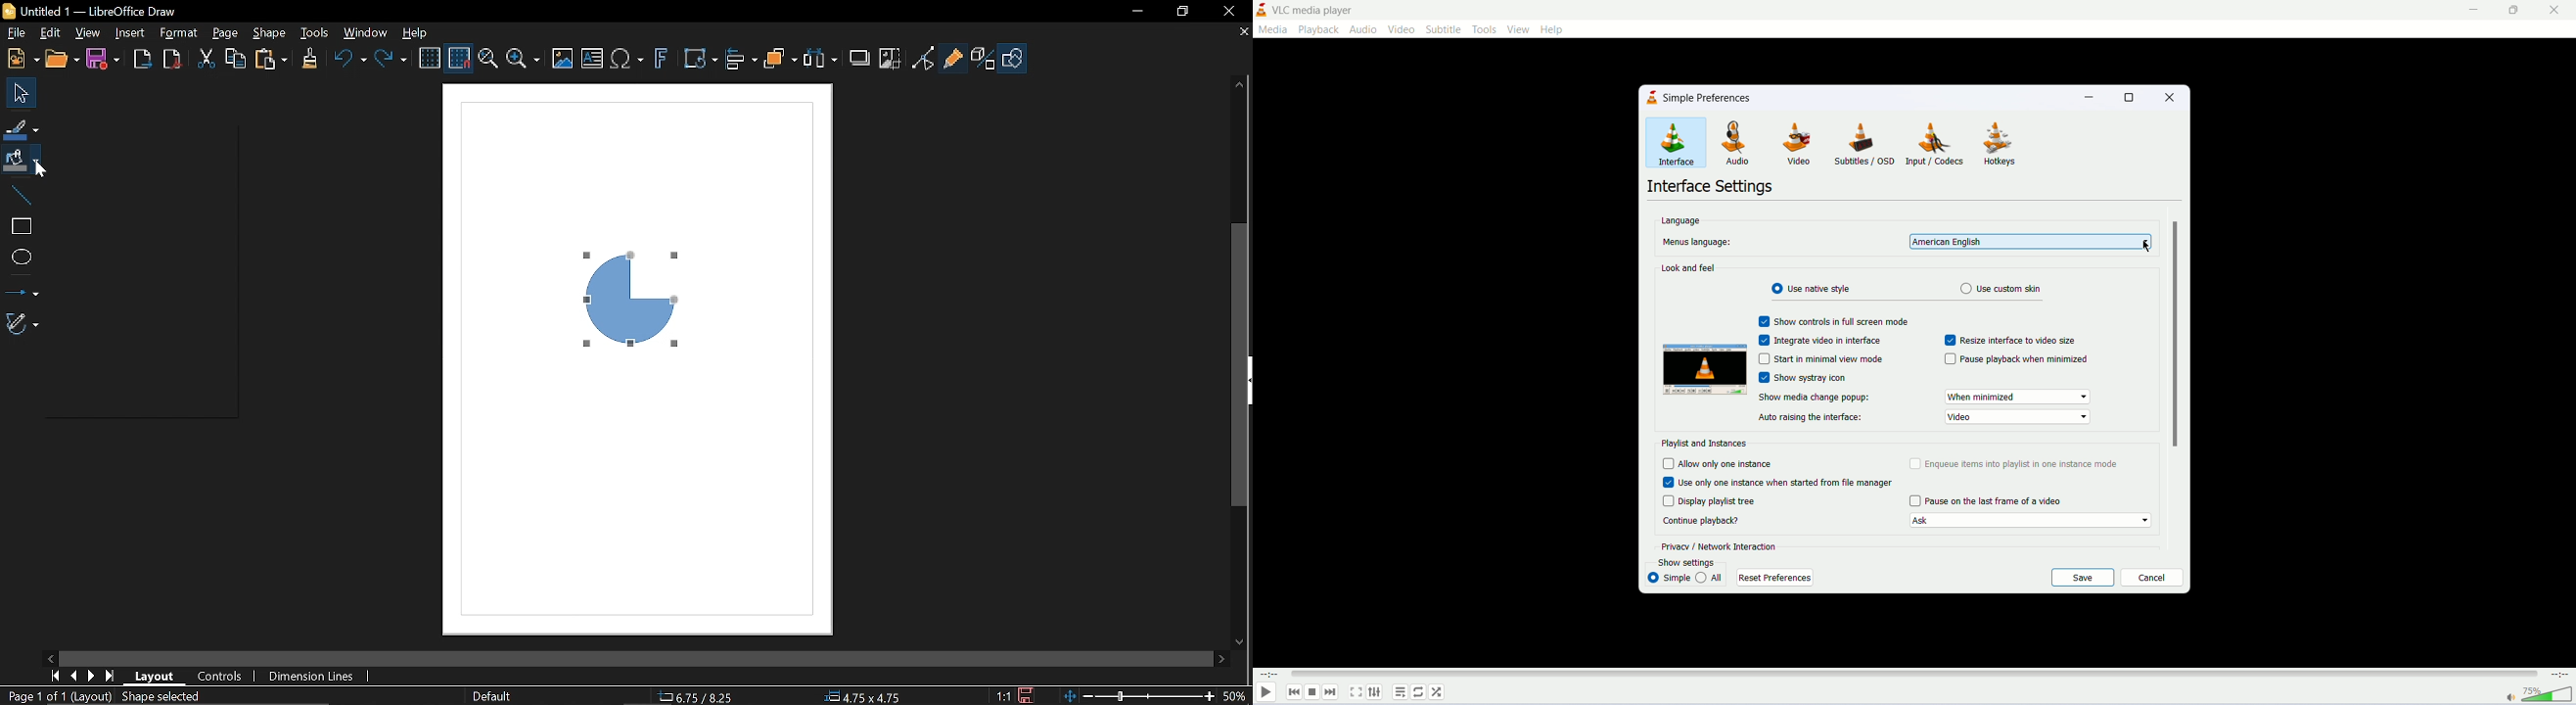 The width and height of the screenshot is (2576, 728). I want to click on Align, so click(740, 61).